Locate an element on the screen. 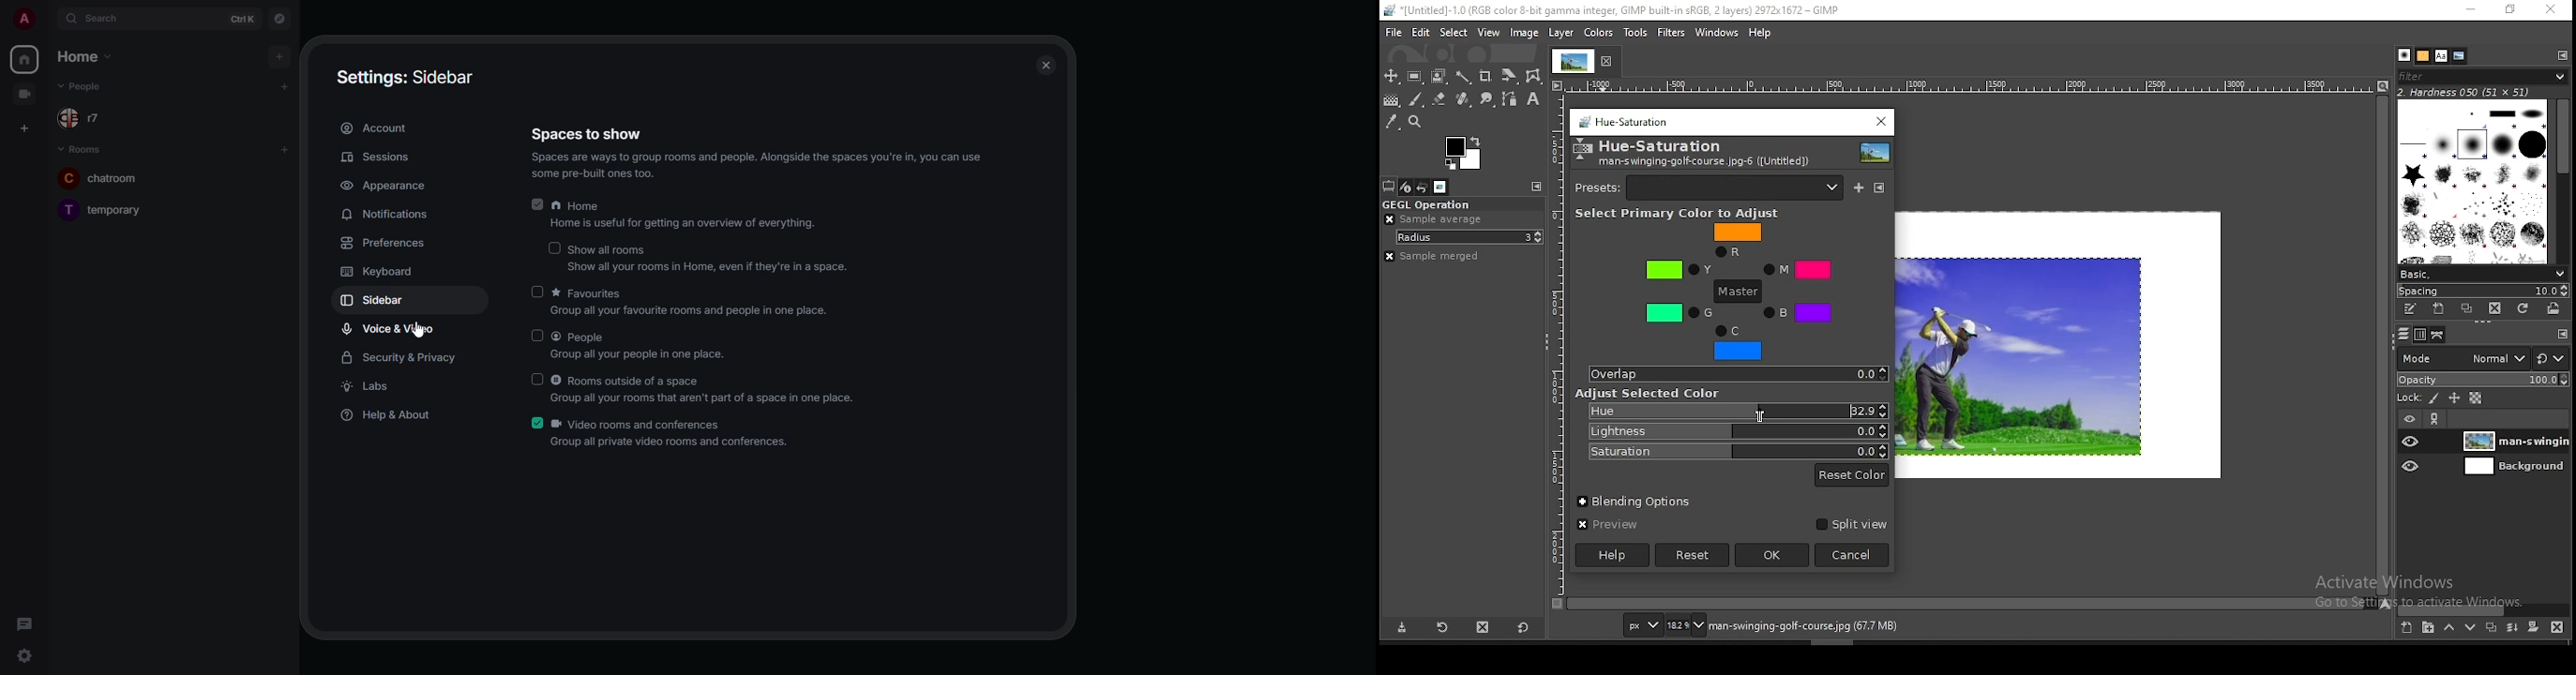  sidebar is located at coordinates (385, 298).